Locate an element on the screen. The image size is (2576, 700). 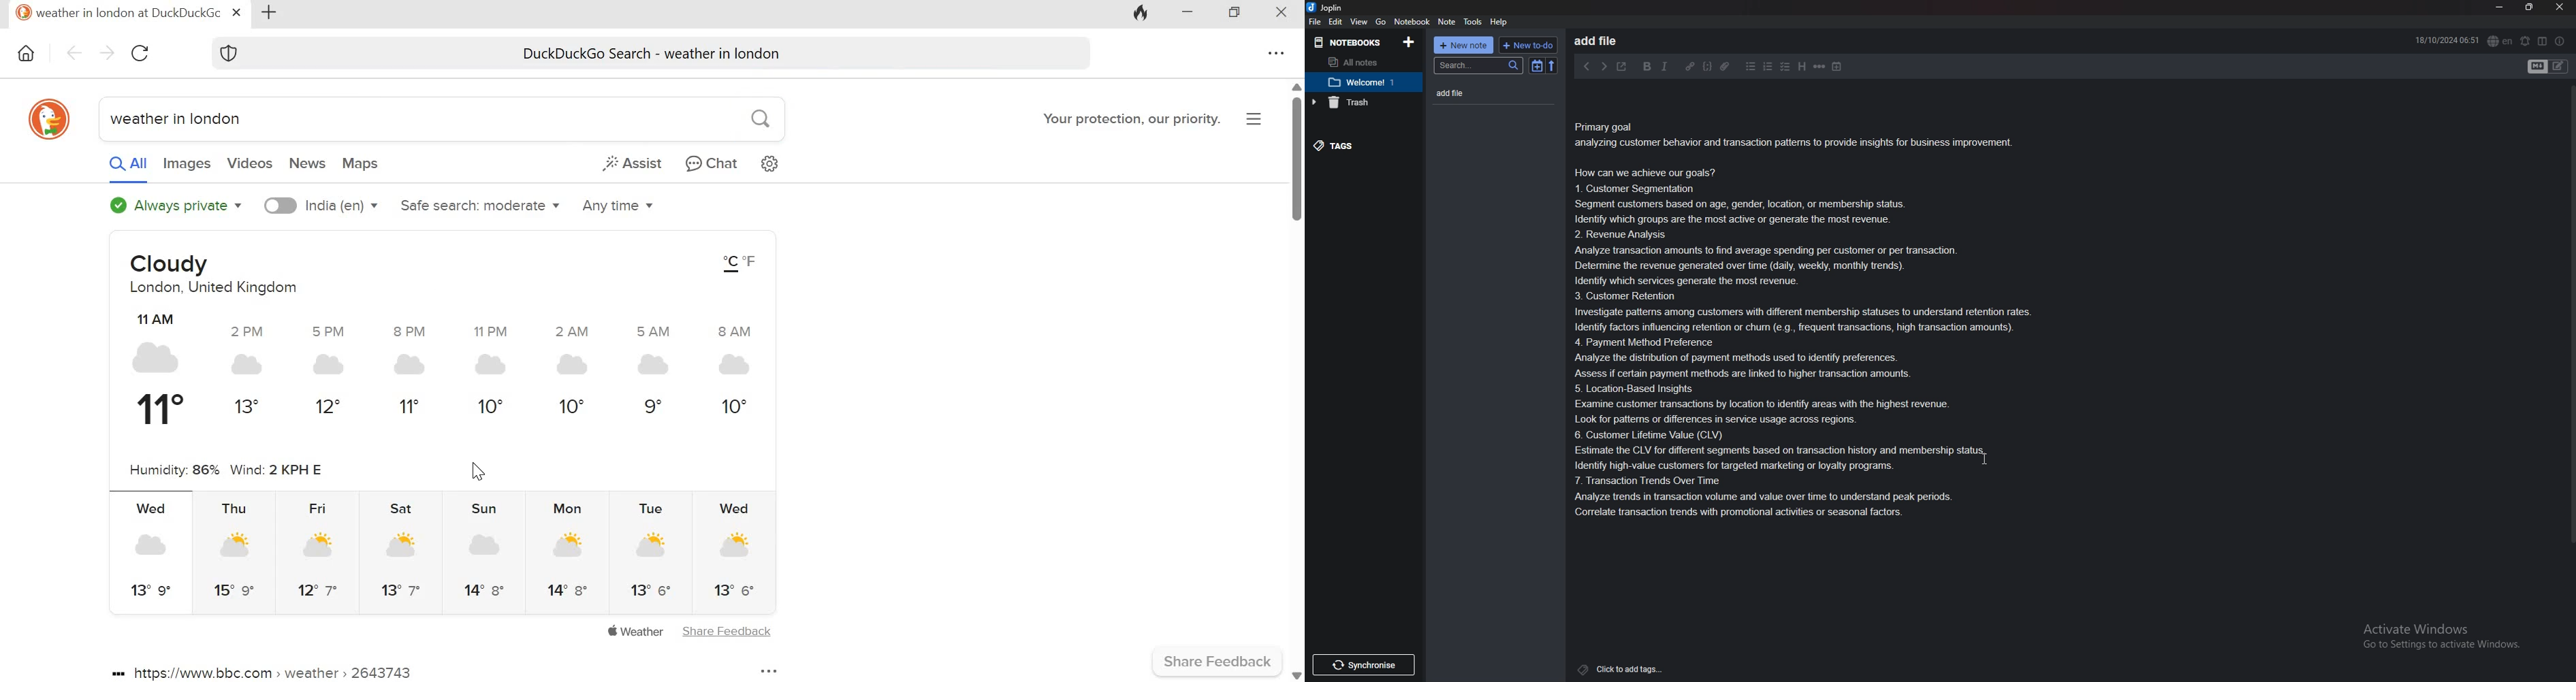
next is located at coordinates (1605, 66).